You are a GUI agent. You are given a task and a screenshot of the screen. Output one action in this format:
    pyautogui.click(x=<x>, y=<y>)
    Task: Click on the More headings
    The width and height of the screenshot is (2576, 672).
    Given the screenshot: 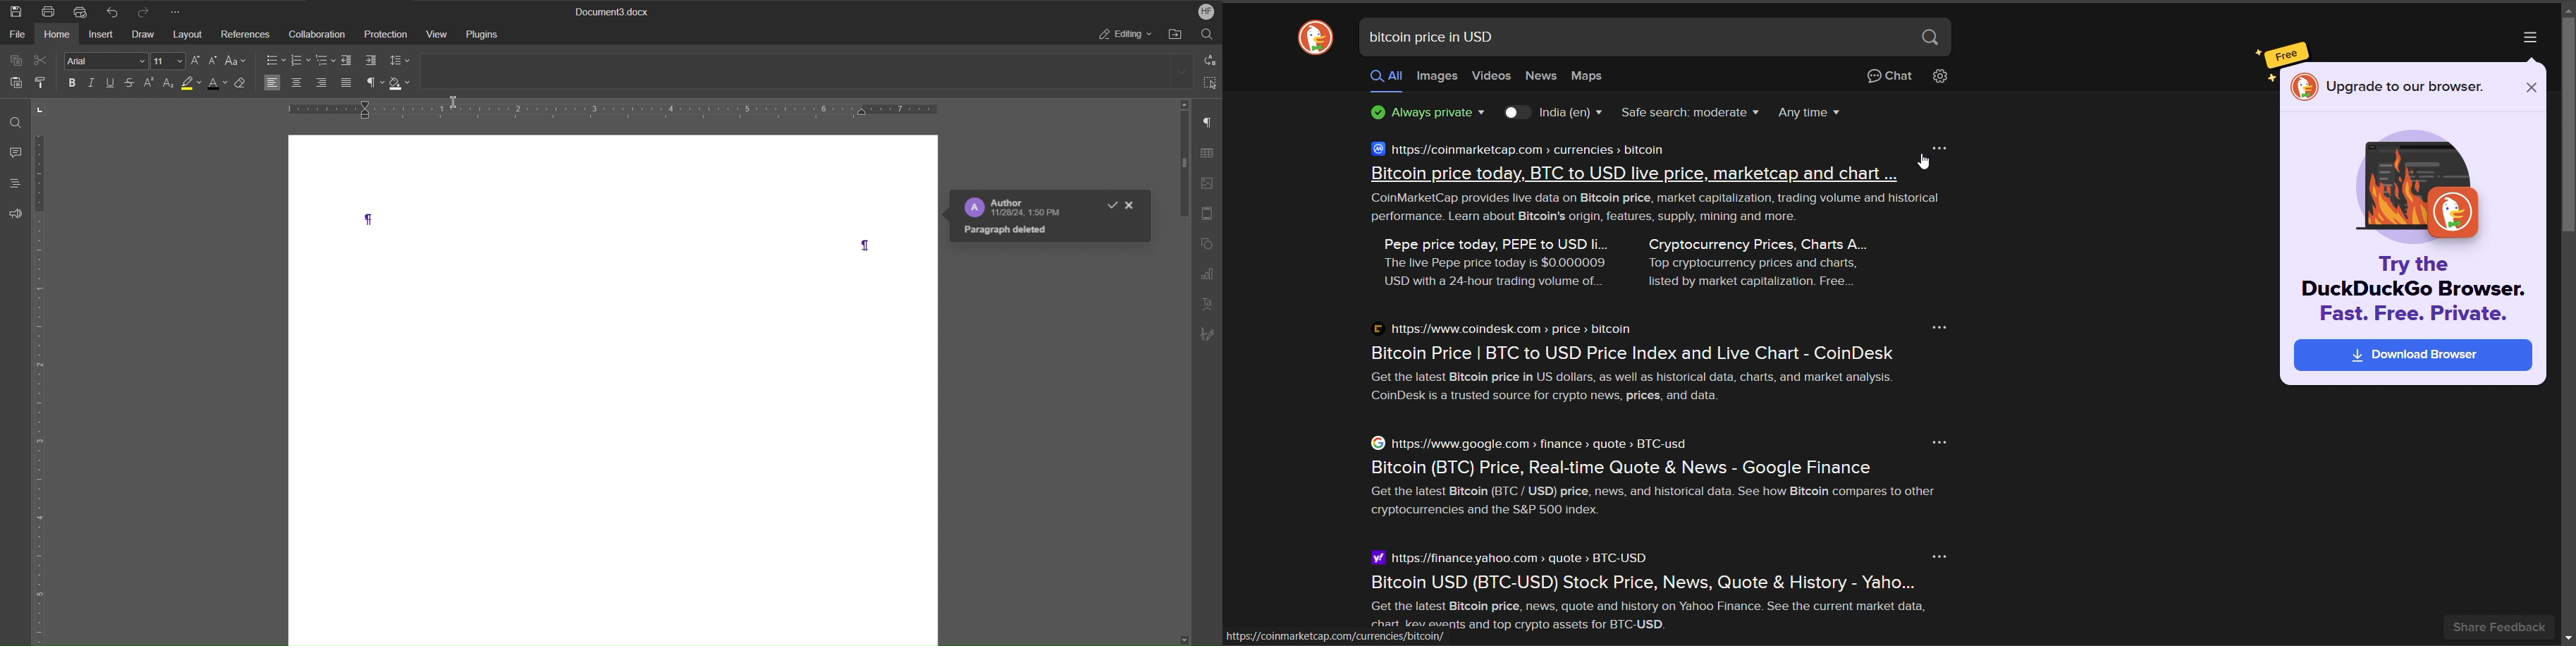 What is the action you would take?
    pyautogui.click(x=1176, y=69)
    